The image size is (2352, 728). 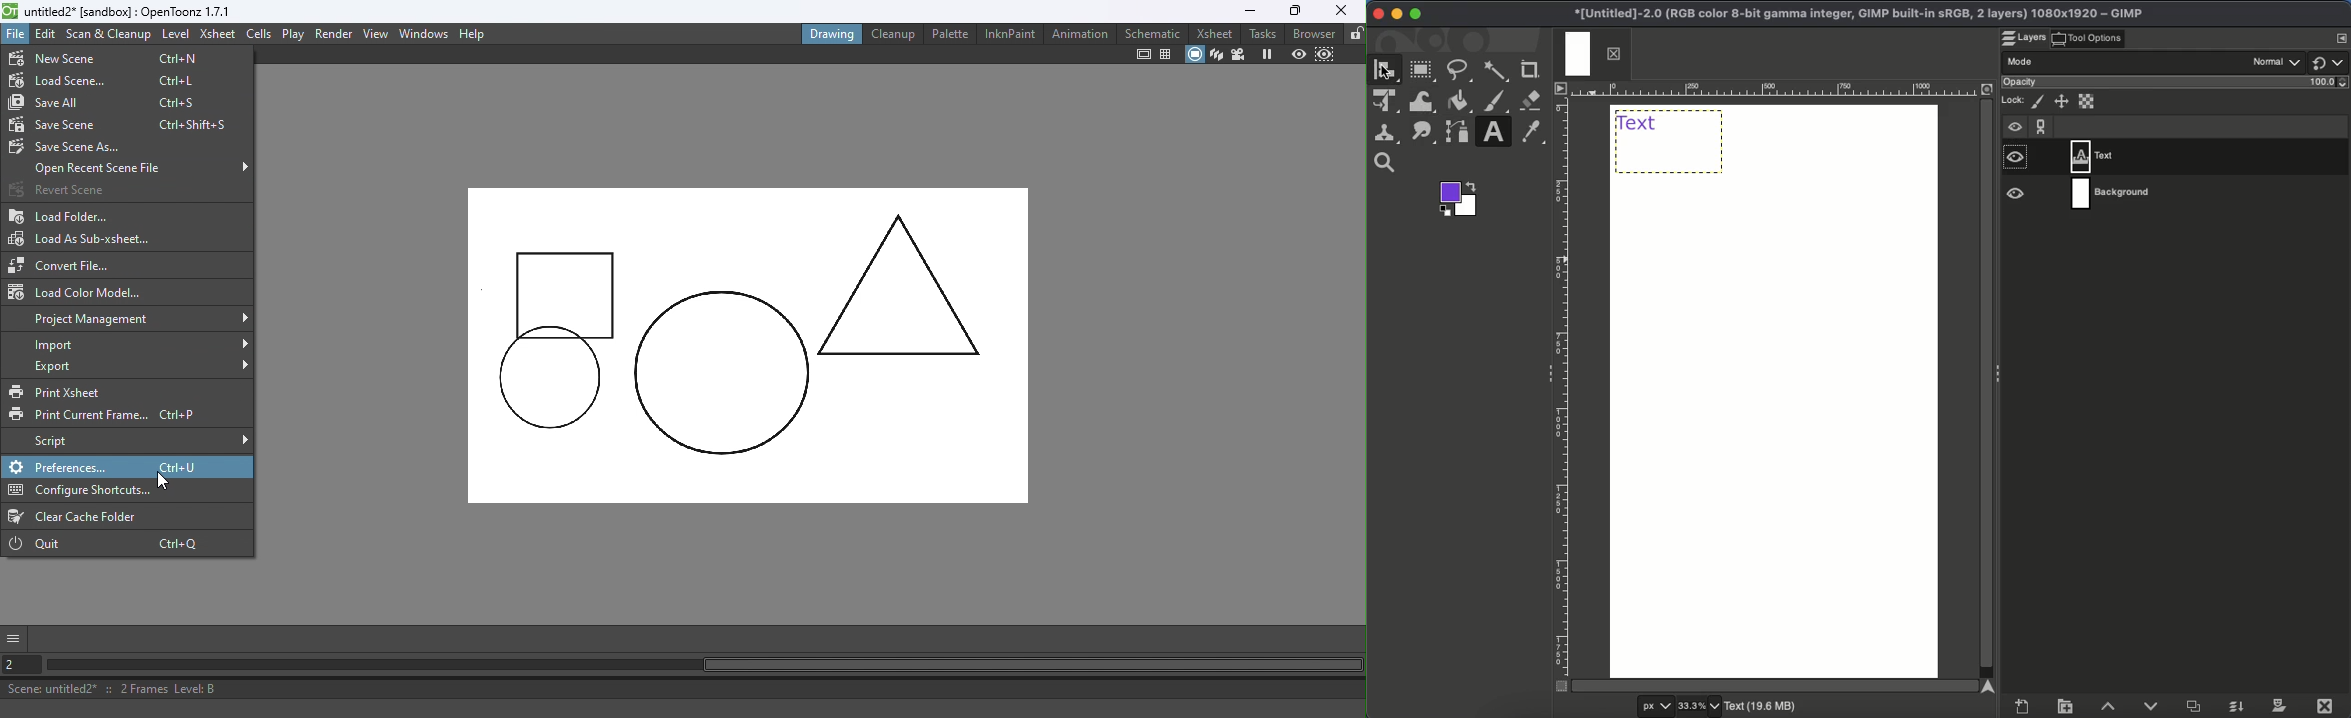 What do you see at coordinates (2330, 63) in the screenshot?
I see `Switch` at bounding box center [2330, 63].